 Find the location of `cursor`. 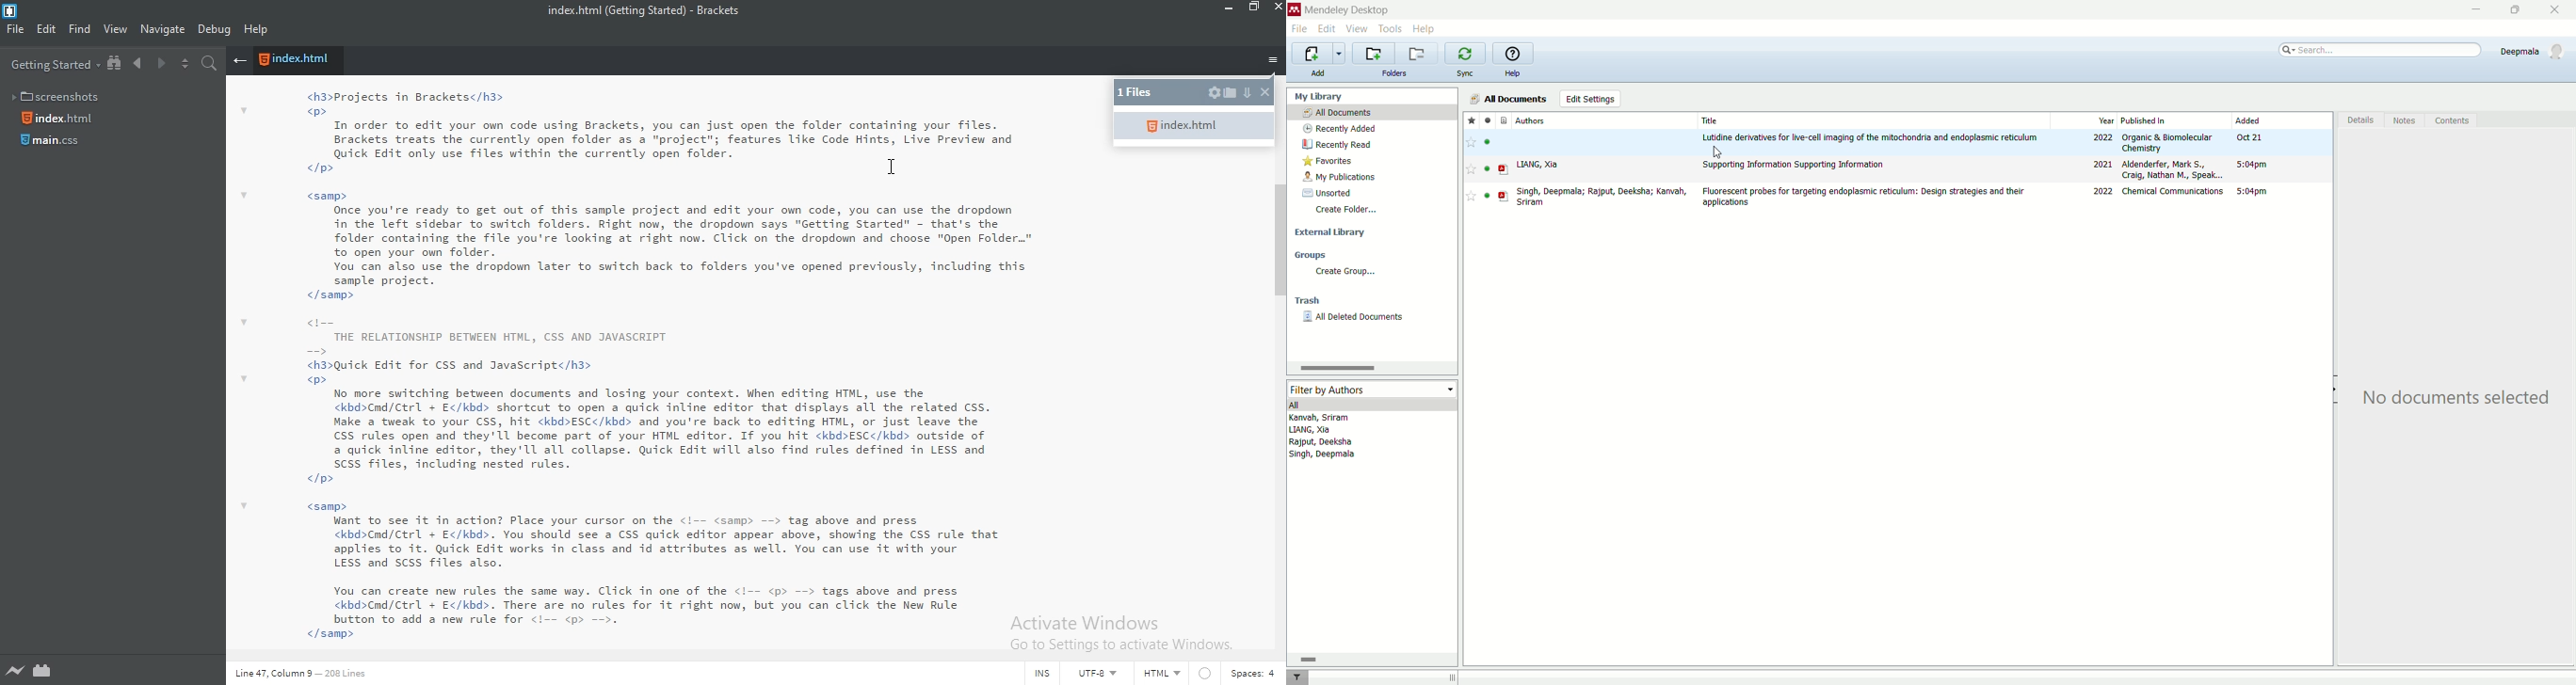

cursor is located at coordinates (1717, 152).